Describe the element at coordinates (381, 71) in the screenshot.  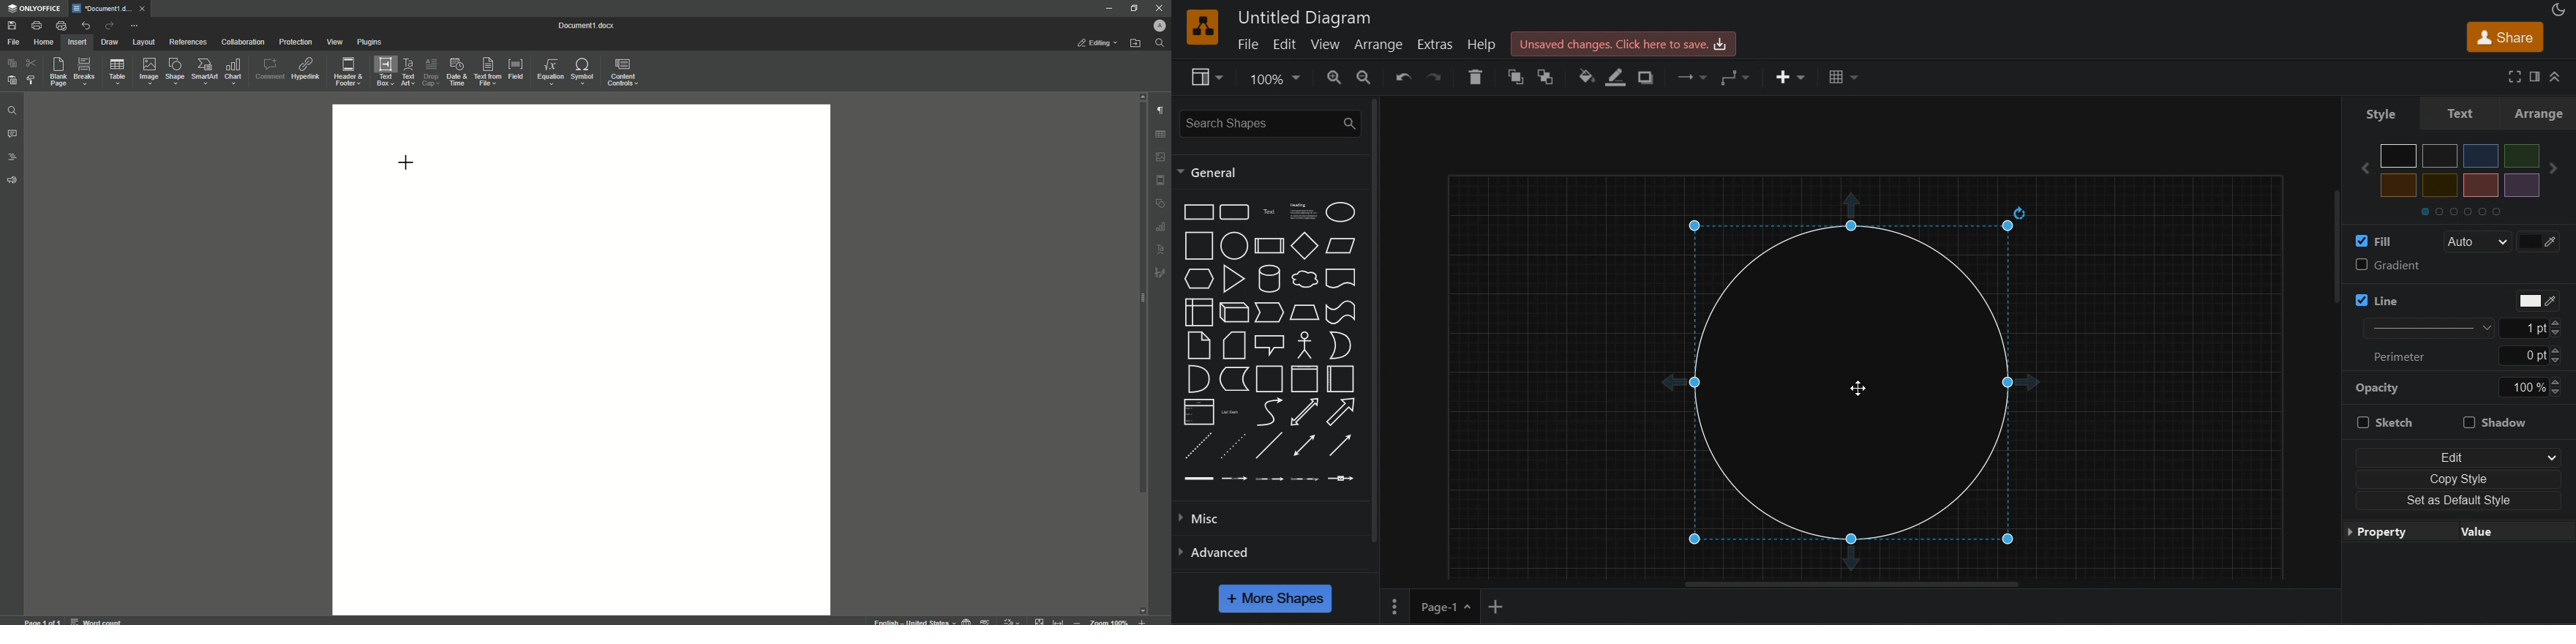
I see `Text Box` at that location.